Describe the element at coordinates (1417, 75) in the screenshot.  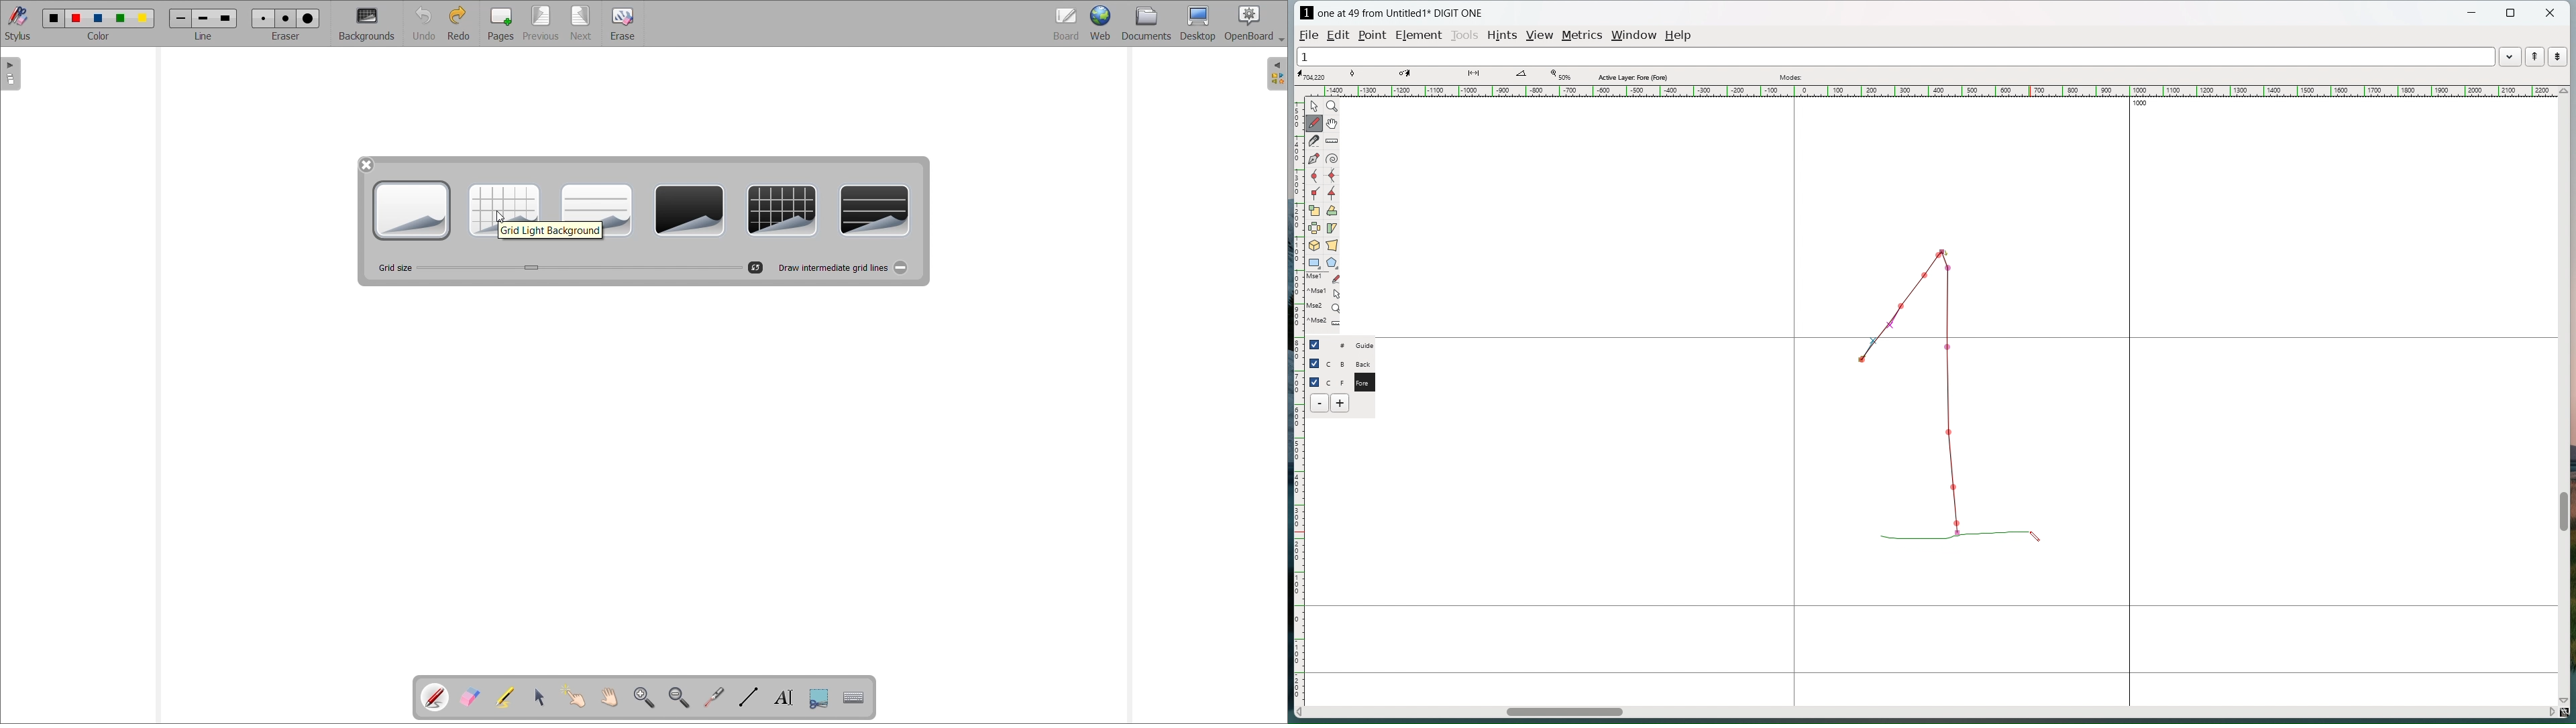
I see `coordinate of destination` at that location.